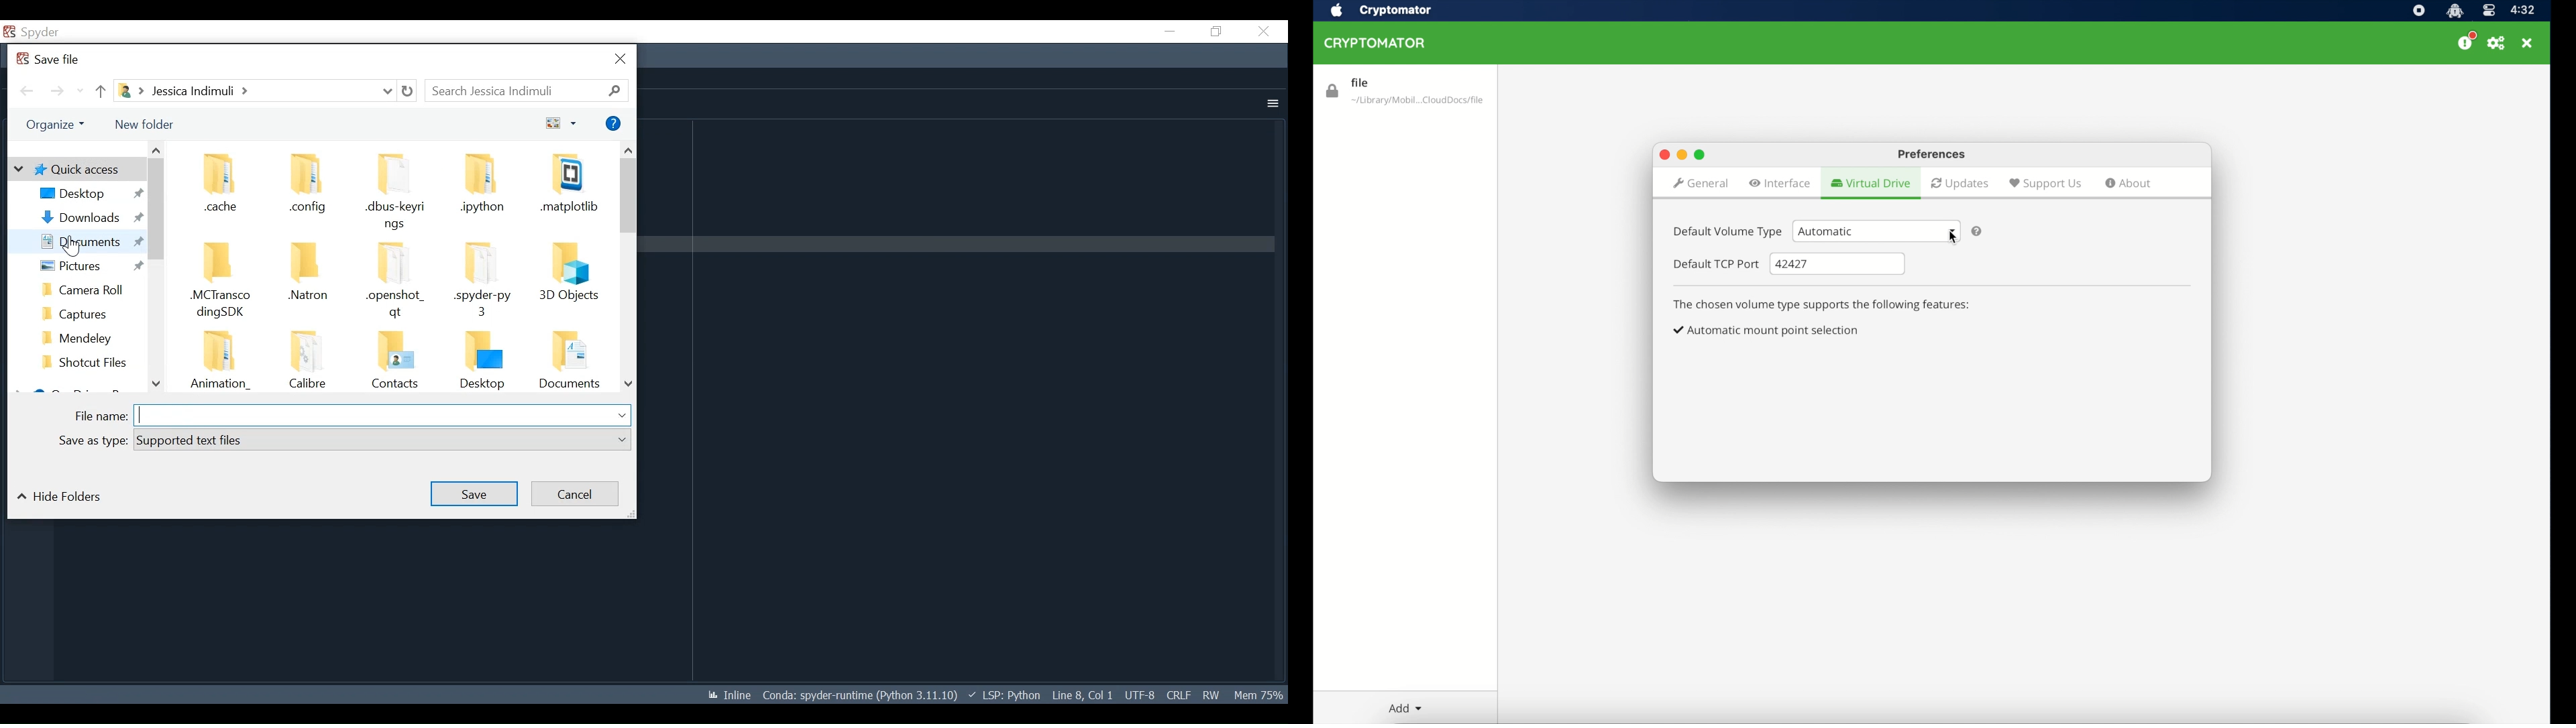  What do you see at coordinates (1169, 31) in the screenshot?
I see `Minimize` at bounding box center [1169, 31].